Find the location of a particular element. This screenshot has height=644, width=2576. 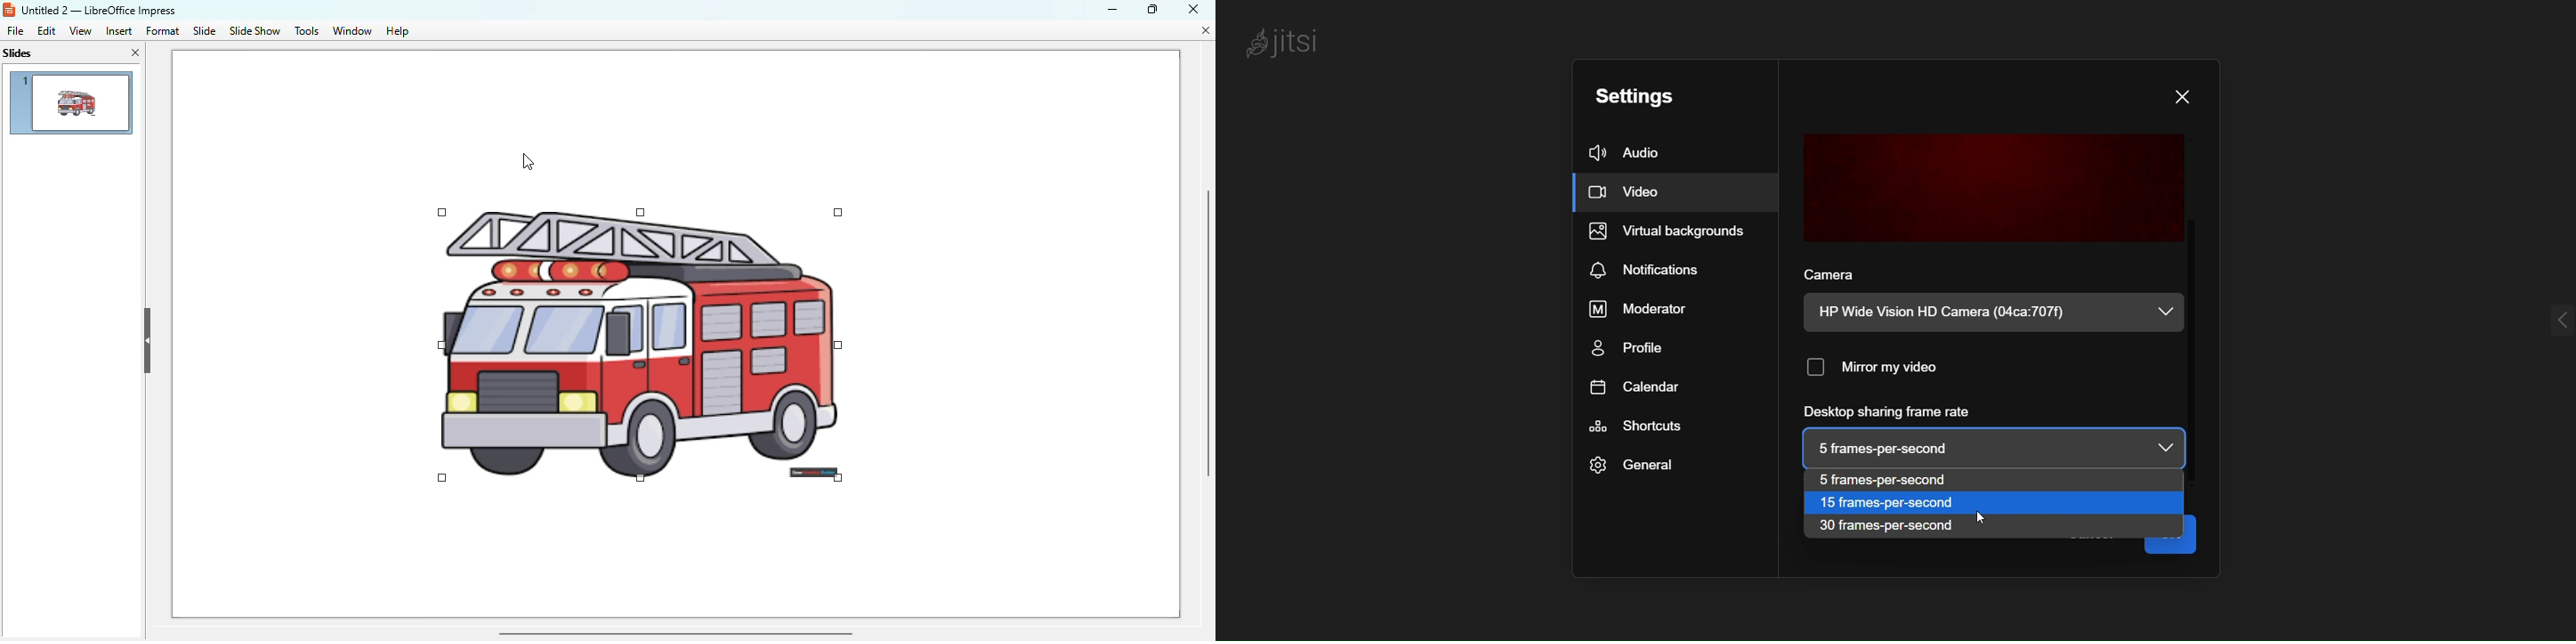

close is located at coordinates (1194, 8).